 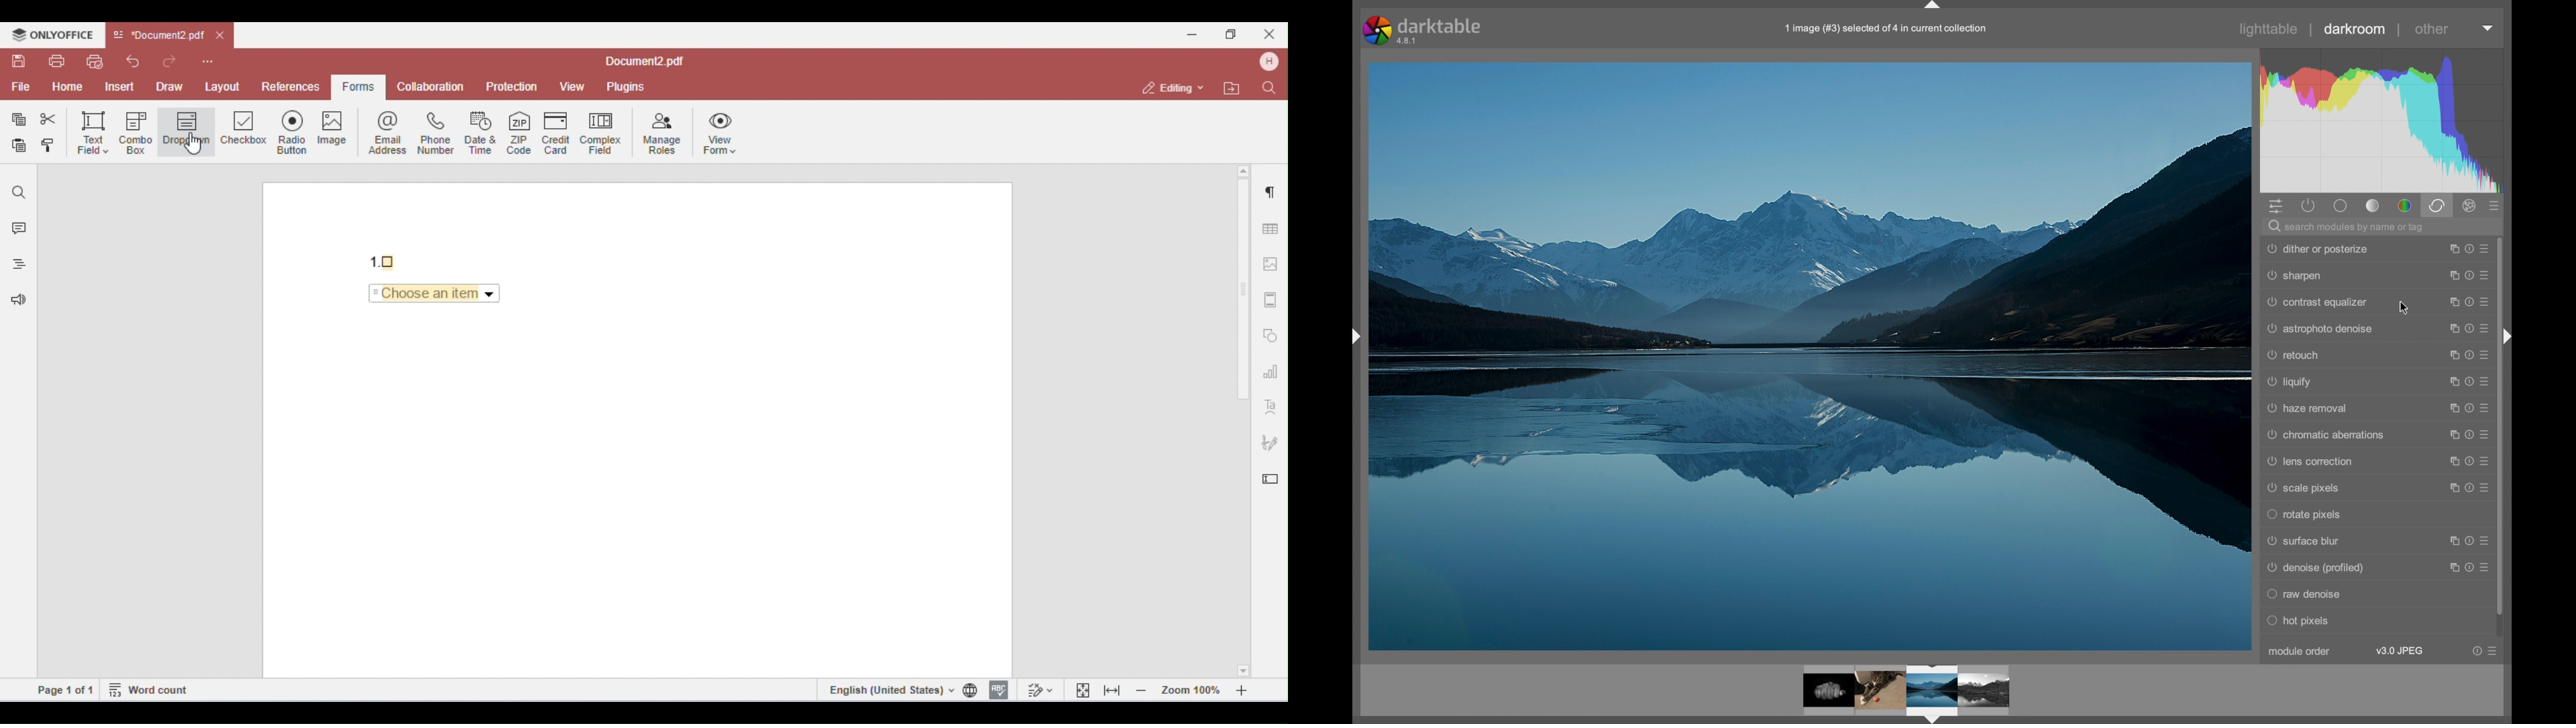 I want to click on presets, so click(x=2495, y=205).